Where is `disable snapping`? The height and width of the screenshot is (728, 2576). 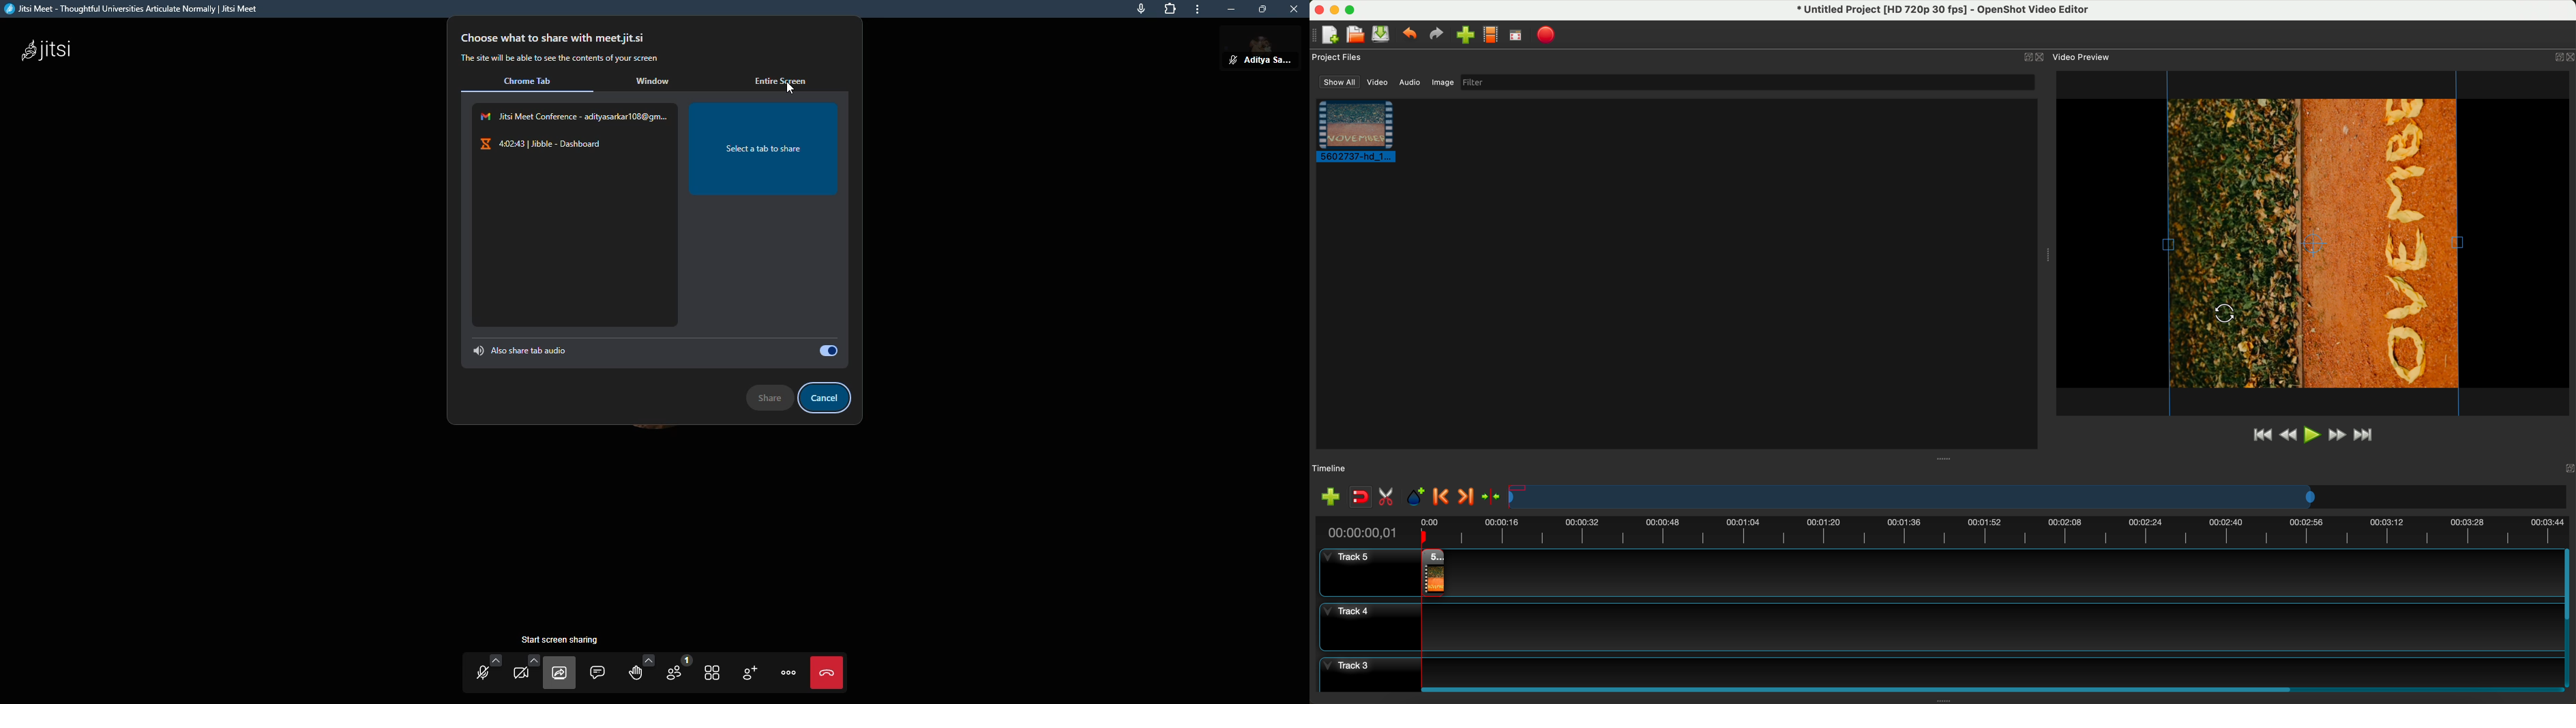
disable snapping is located at coordinates (1362, 497).